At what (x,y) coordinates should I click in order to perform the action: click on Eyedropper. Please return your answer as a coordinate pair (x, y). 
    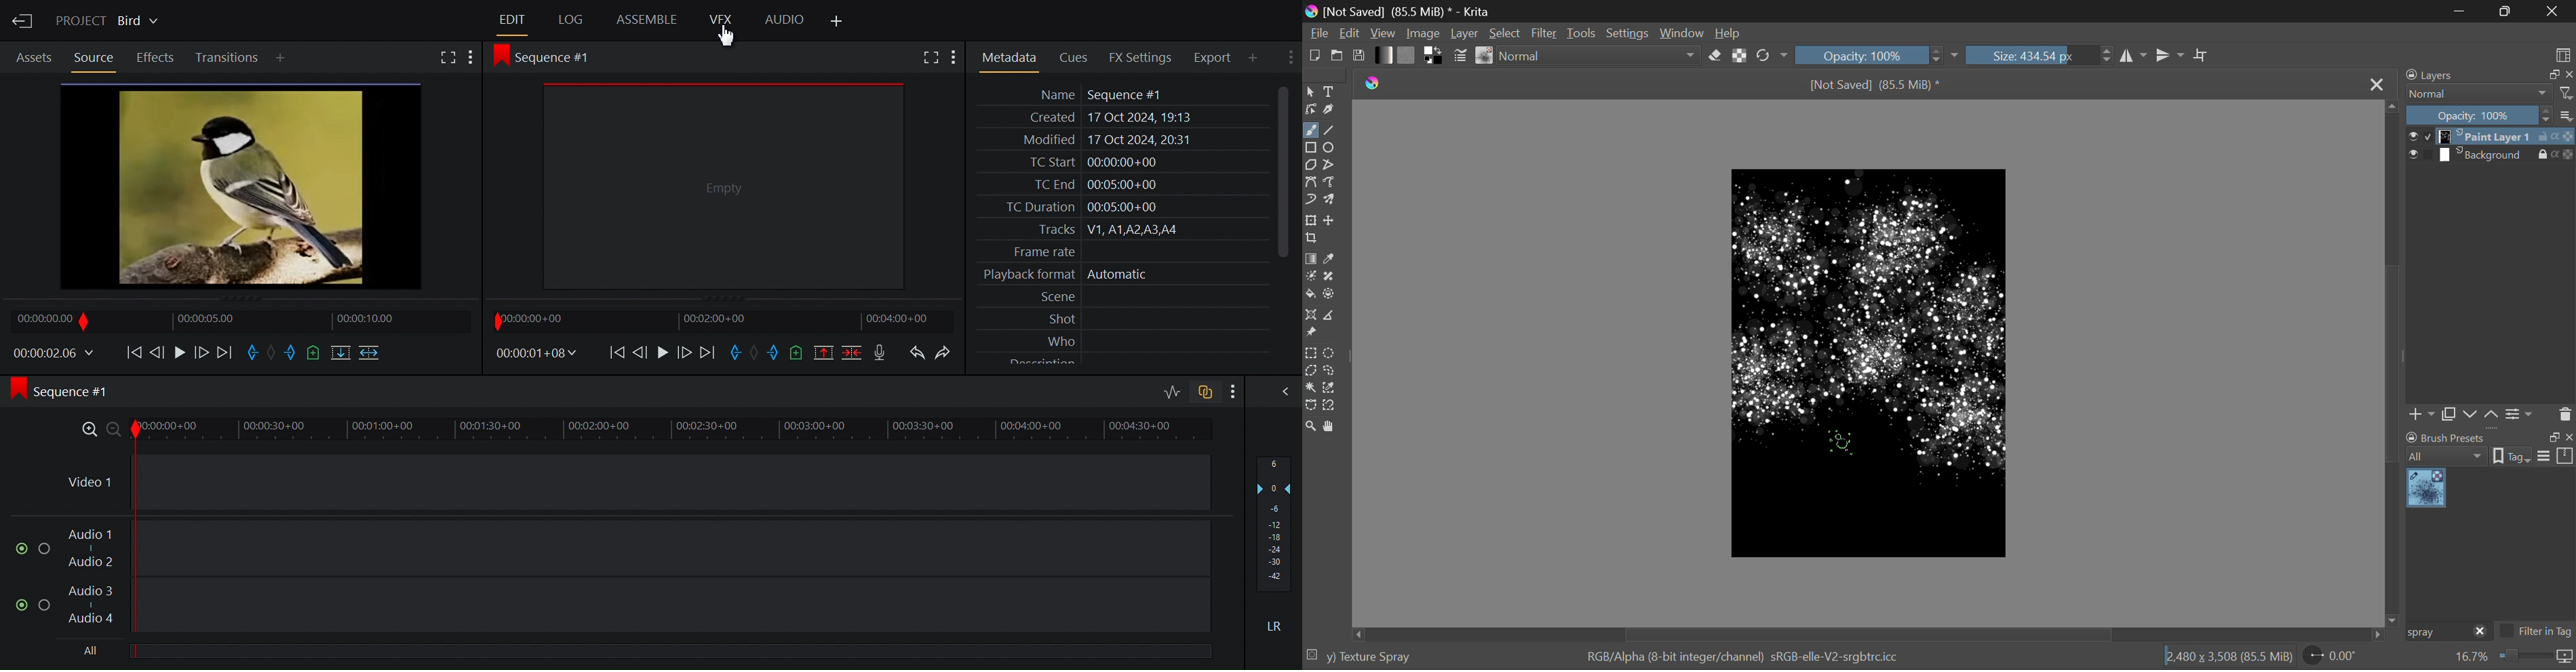
    Looking at the image, I should click on (1331, 260).